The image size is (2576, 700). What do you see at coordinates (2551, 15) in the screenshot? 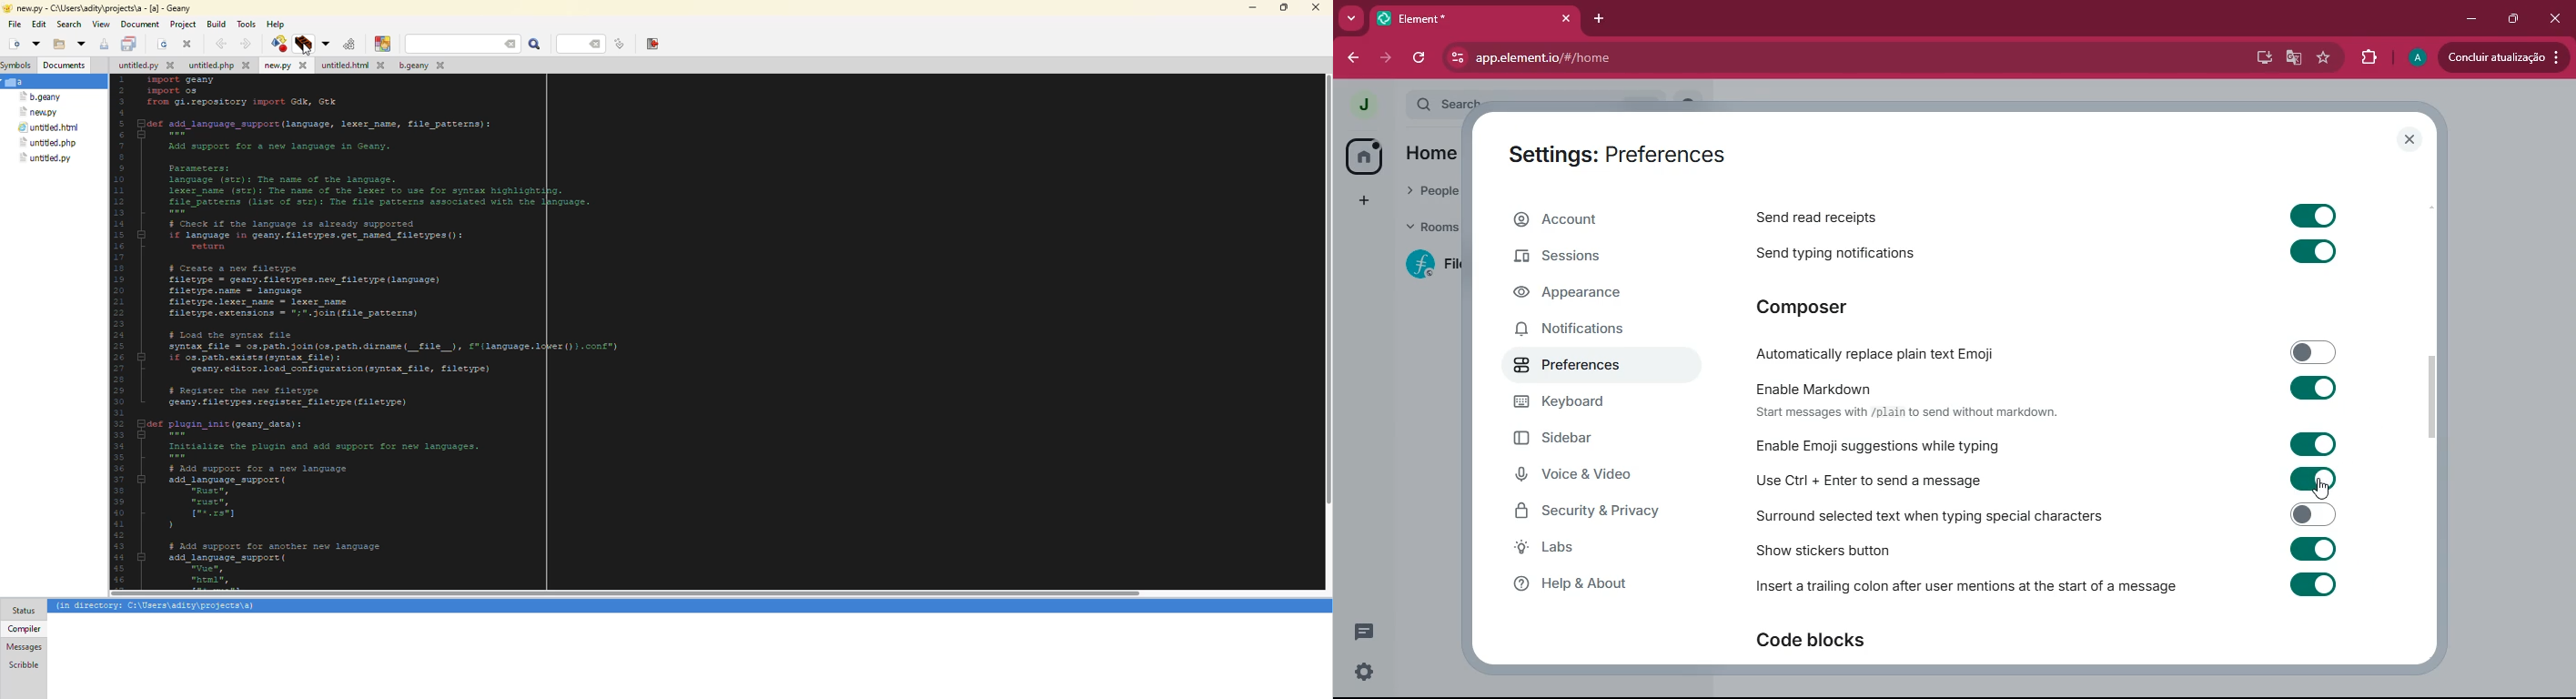
I see `close` at bounding box center [2551, 15].